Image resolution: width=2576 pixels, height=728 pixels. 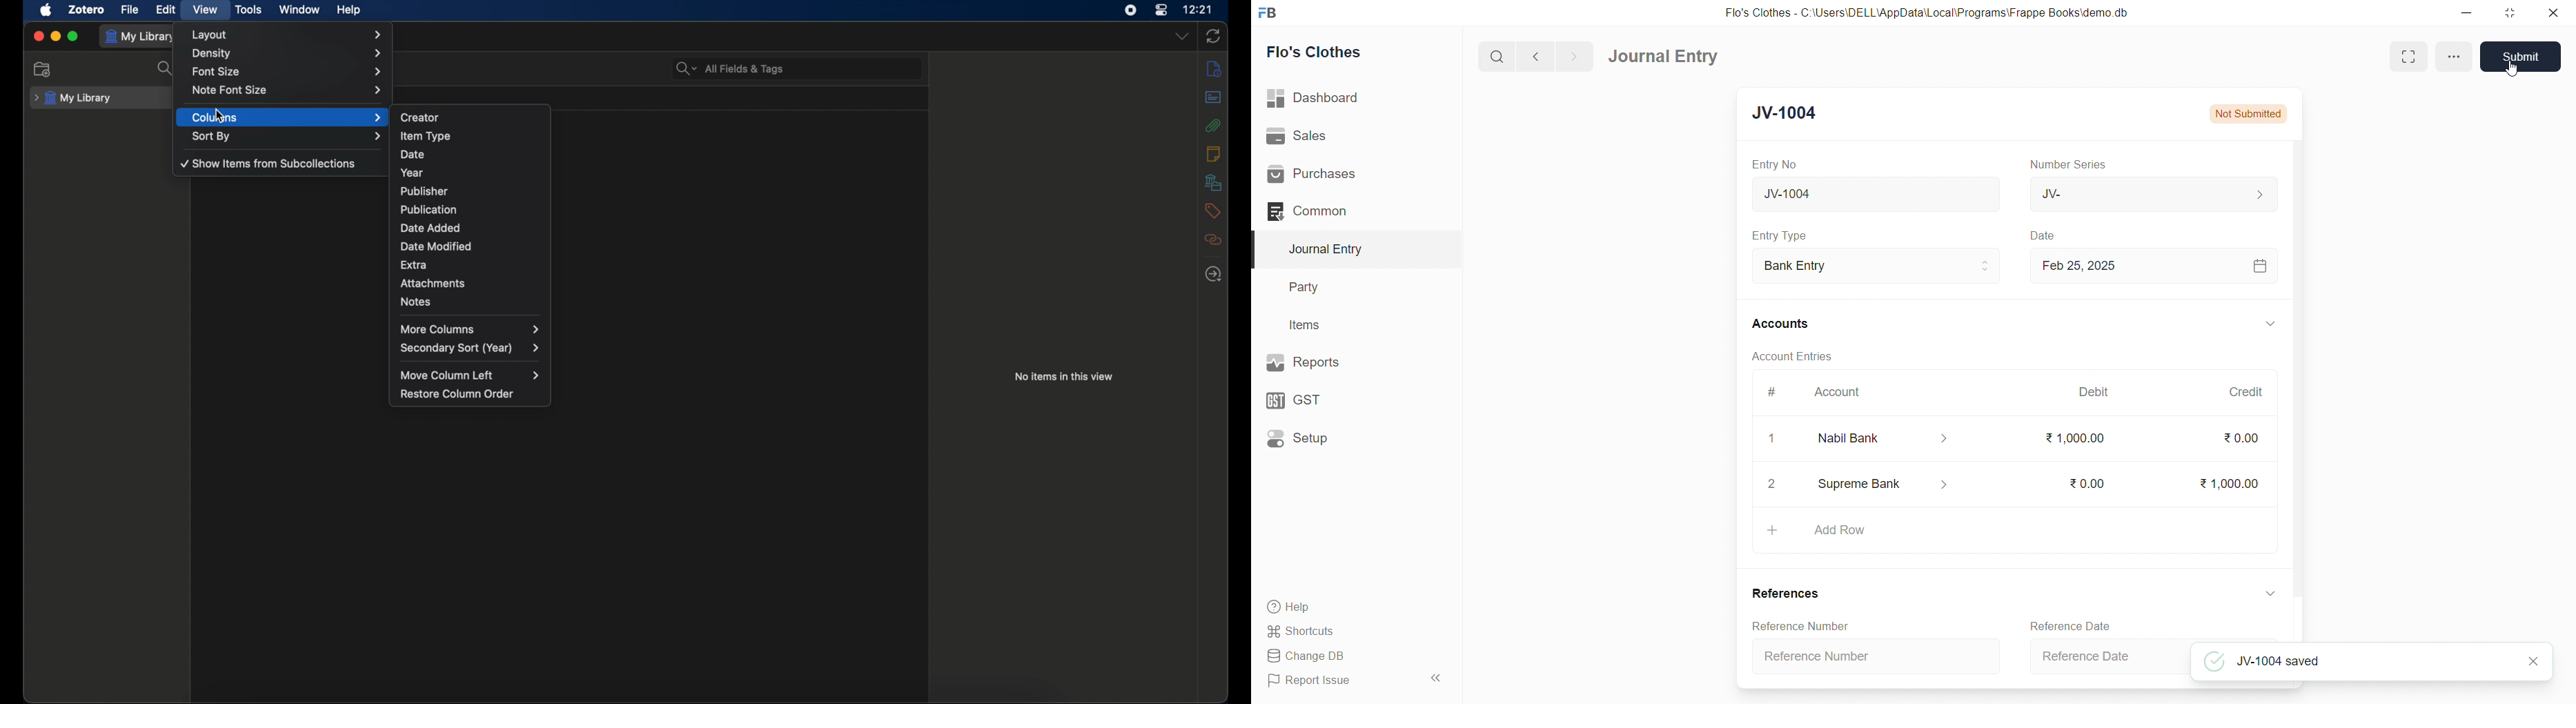 What do you see at coordinates (1834, 395) in the screenshot?
I see `Account` at bounding box center [1834, 395].